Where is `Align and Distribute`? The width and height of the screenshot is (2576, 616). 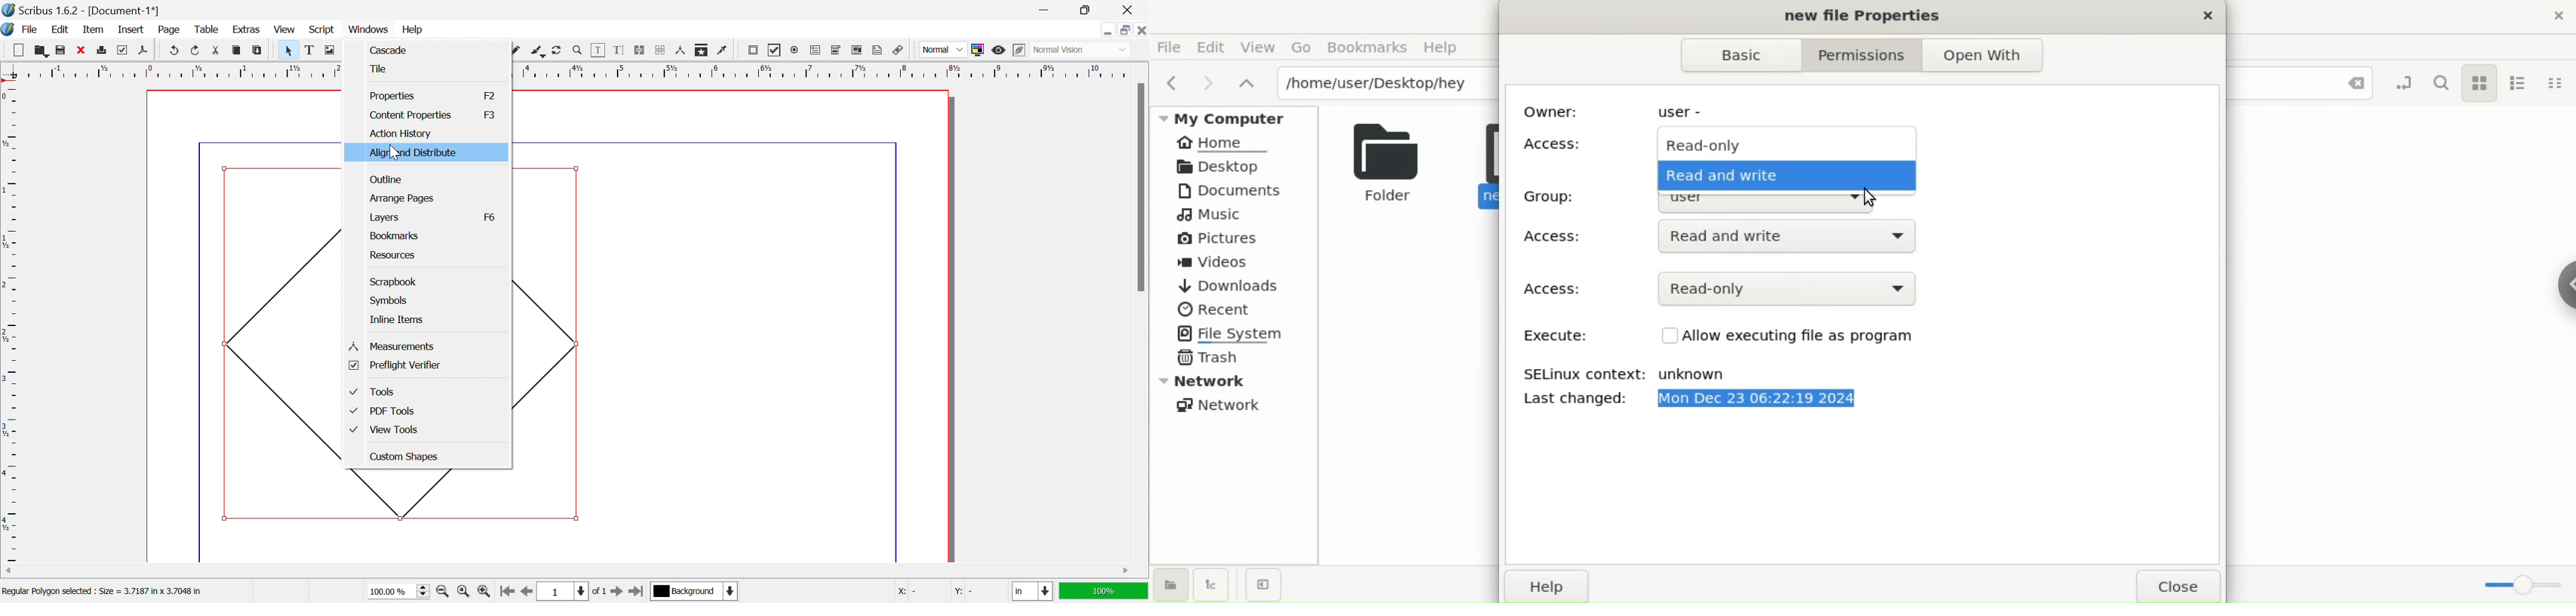
Align and Distribute is located at coordinates (413, 153).